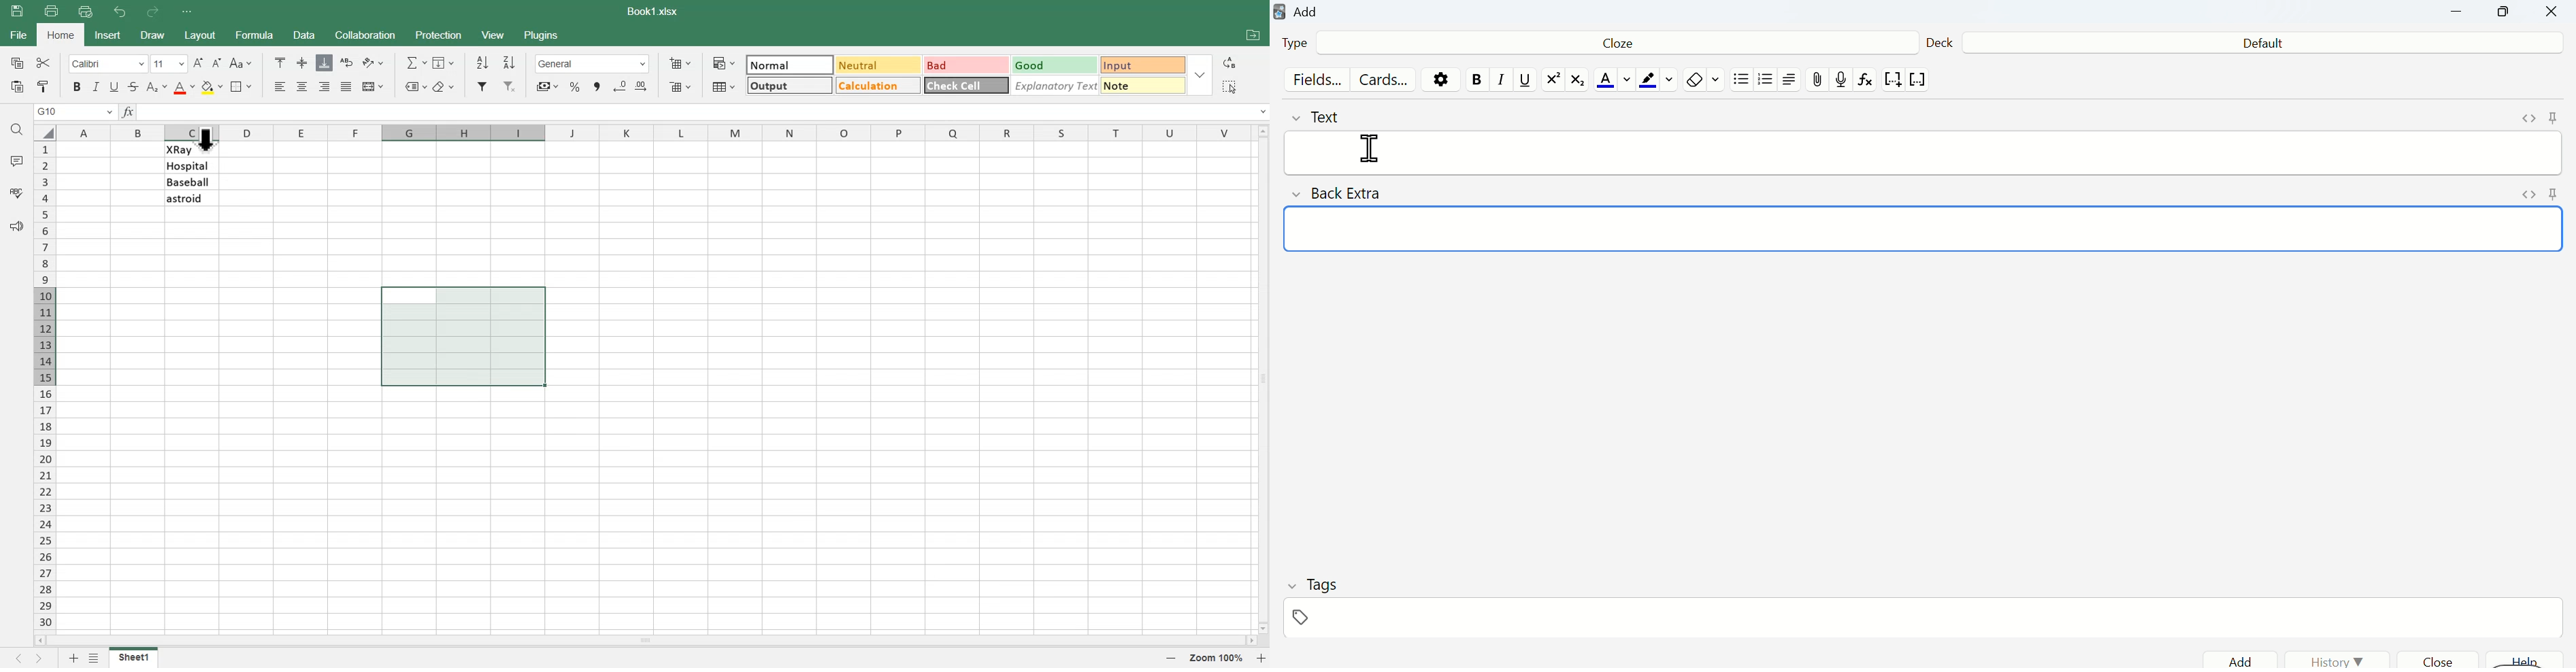 The height and width of the screenshot is (672, 2576). I want to click on Type, so click(1302, 45).